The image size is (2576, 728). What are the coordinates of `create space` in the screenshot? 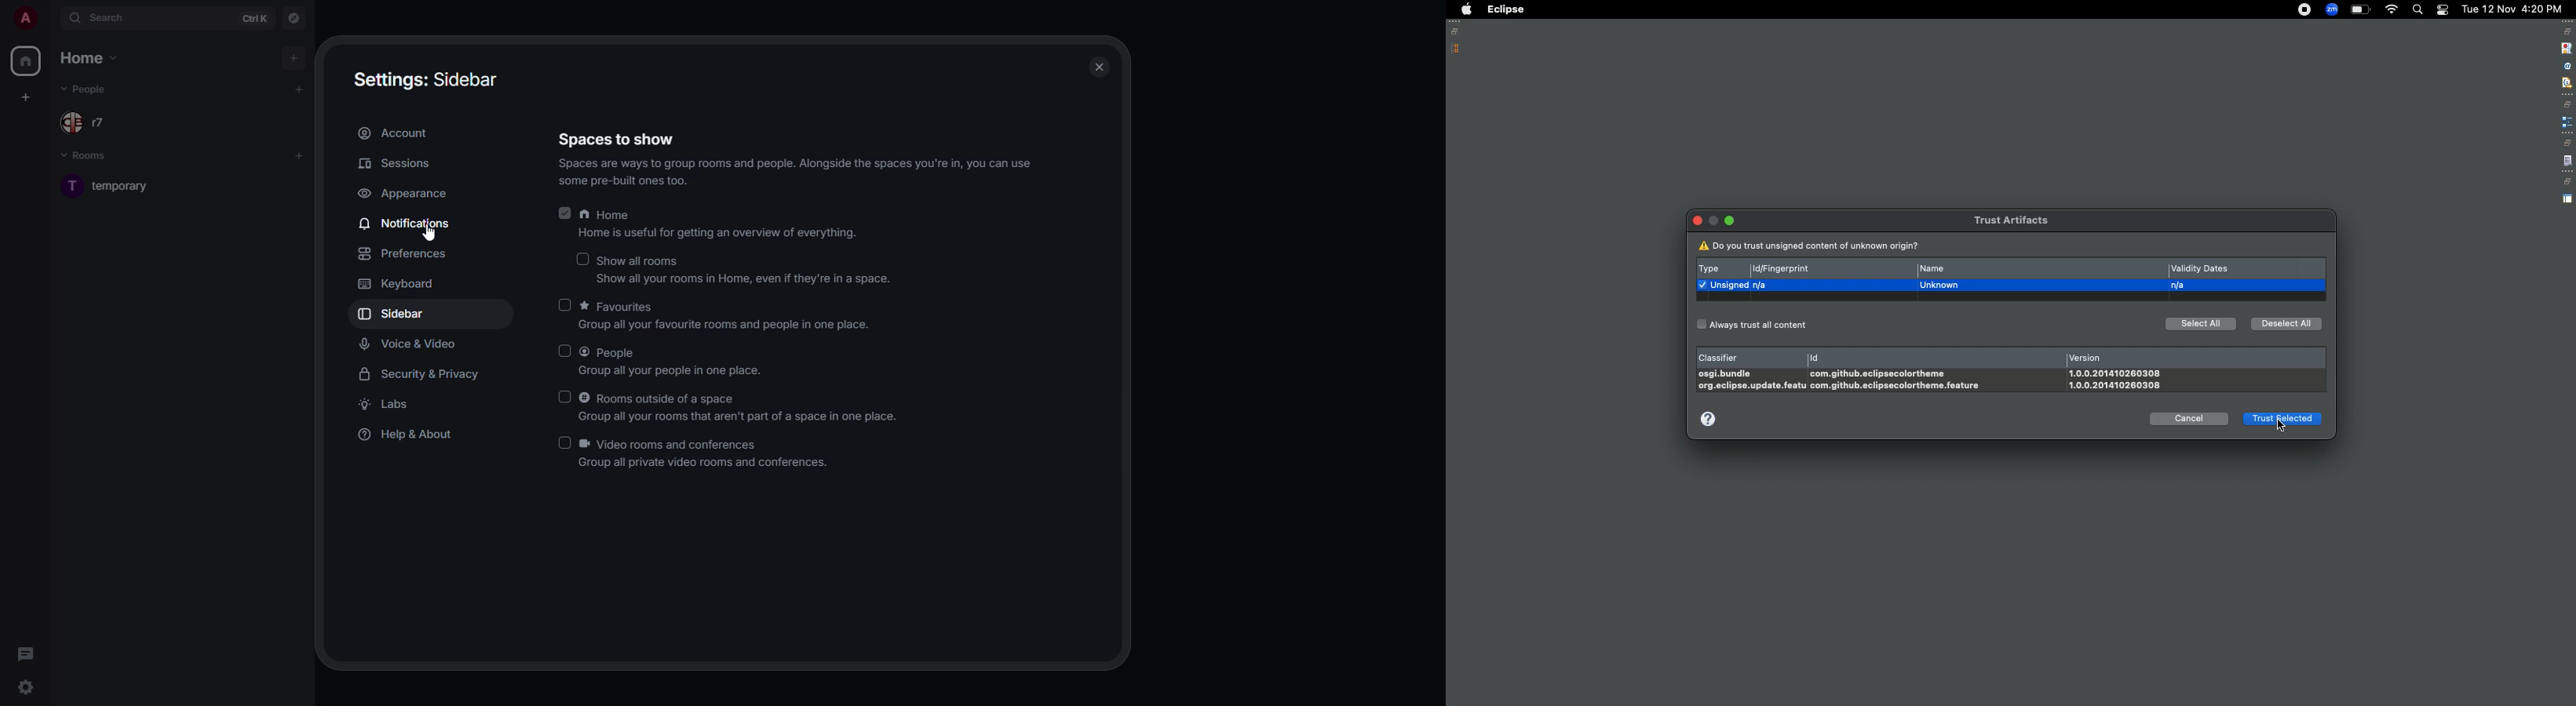 It's located at (25, 99).